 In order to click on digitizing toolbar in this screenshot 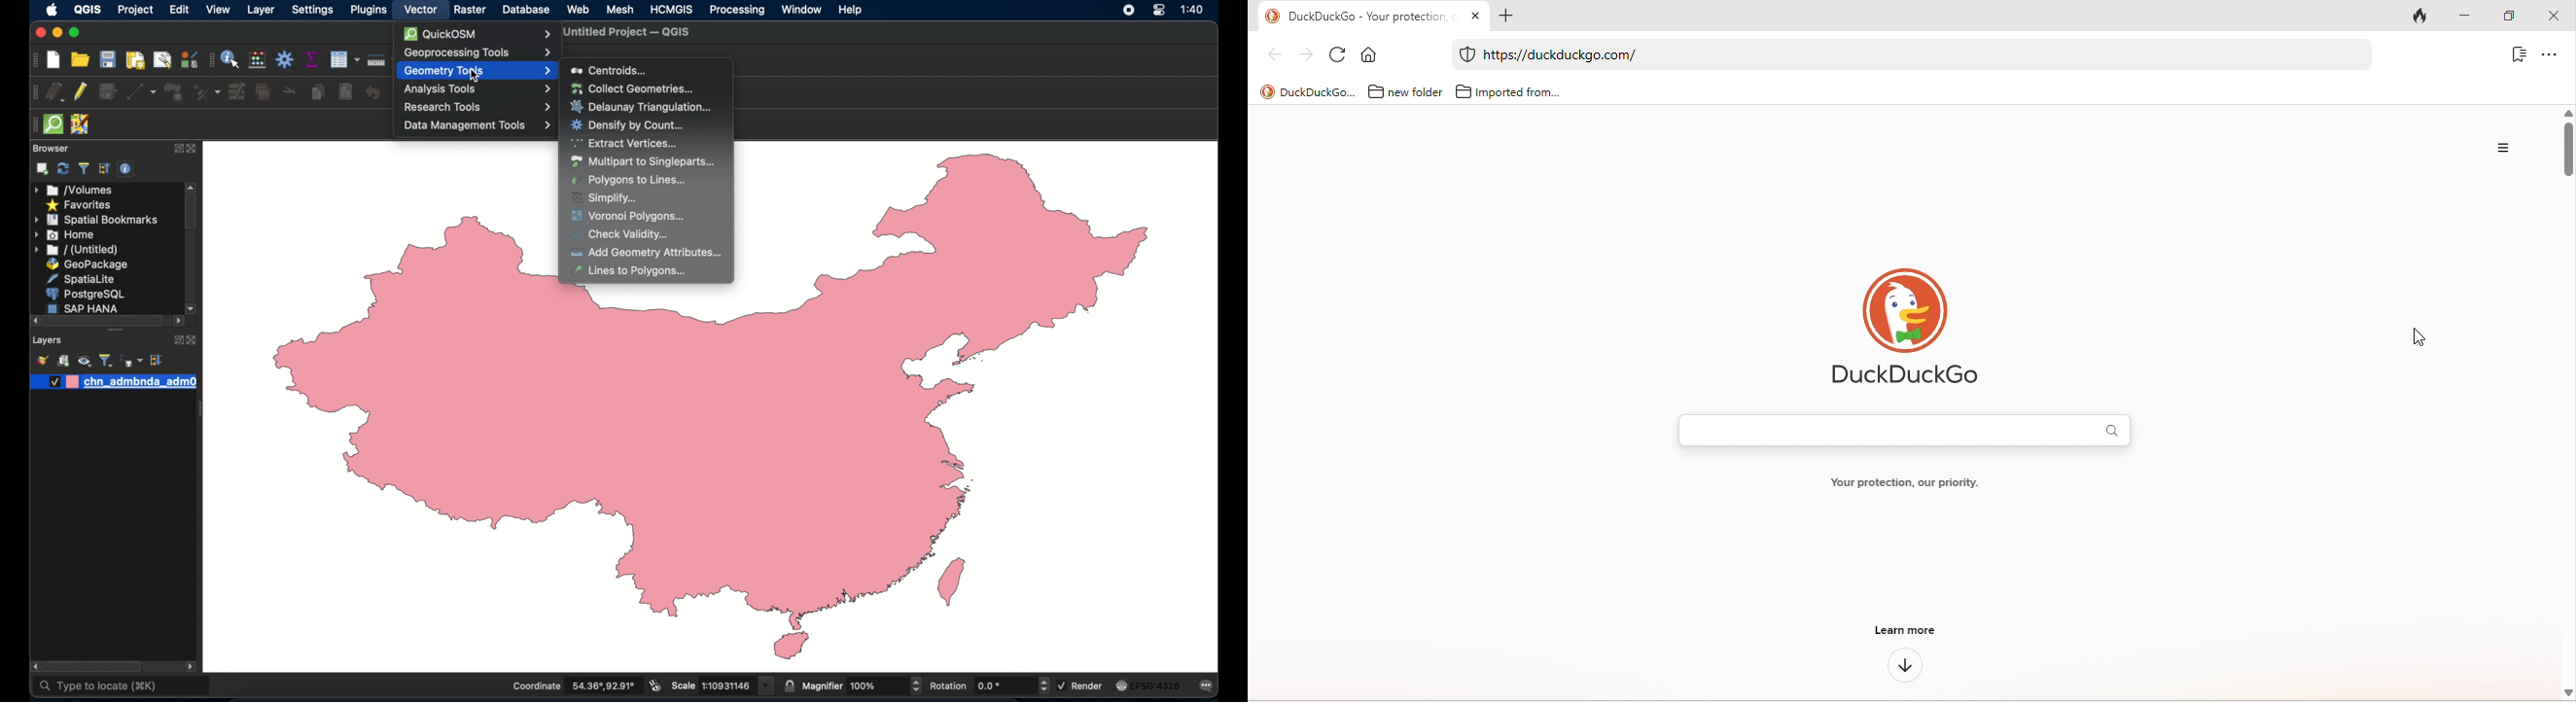, I will do `click(34, 92)`.